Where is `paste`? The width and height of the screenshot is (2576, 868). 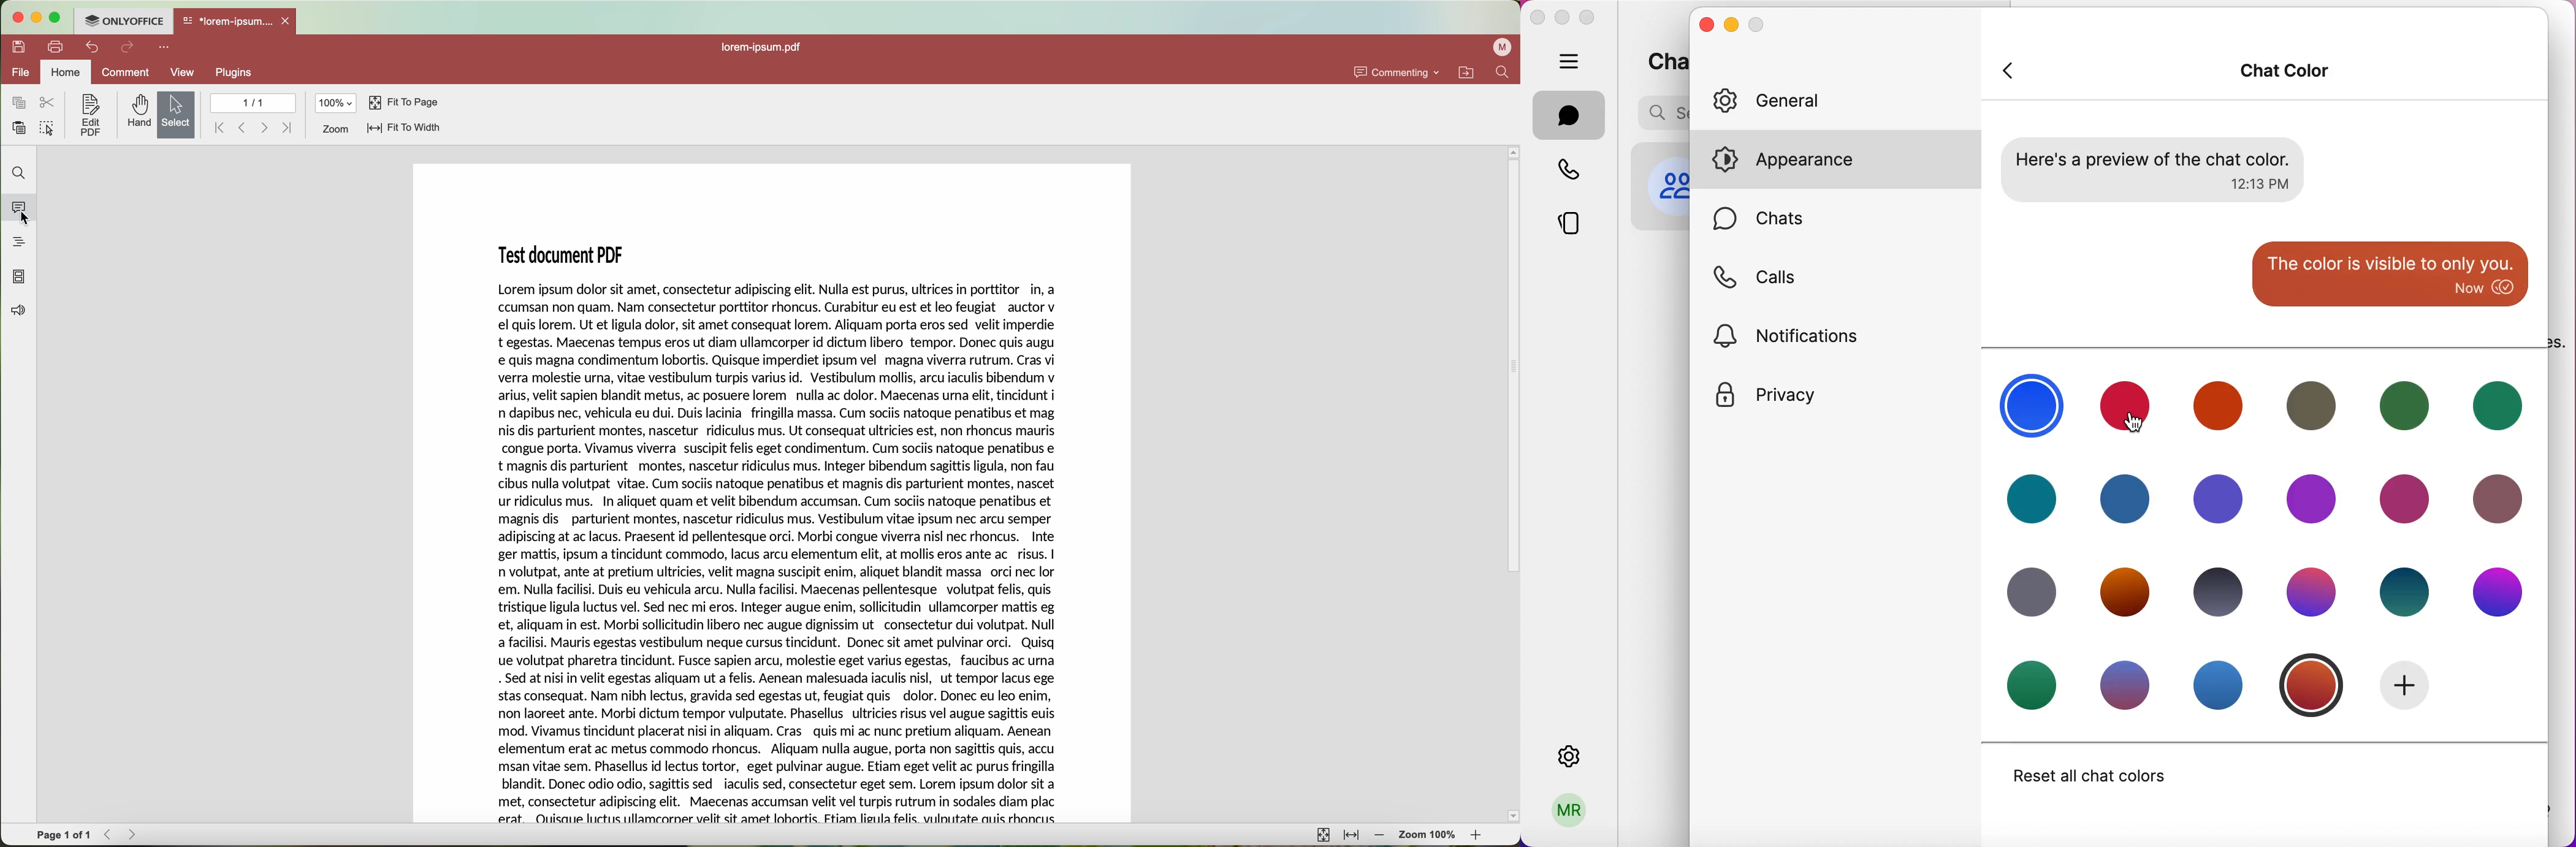
paste is located at coordinates (20, 127).